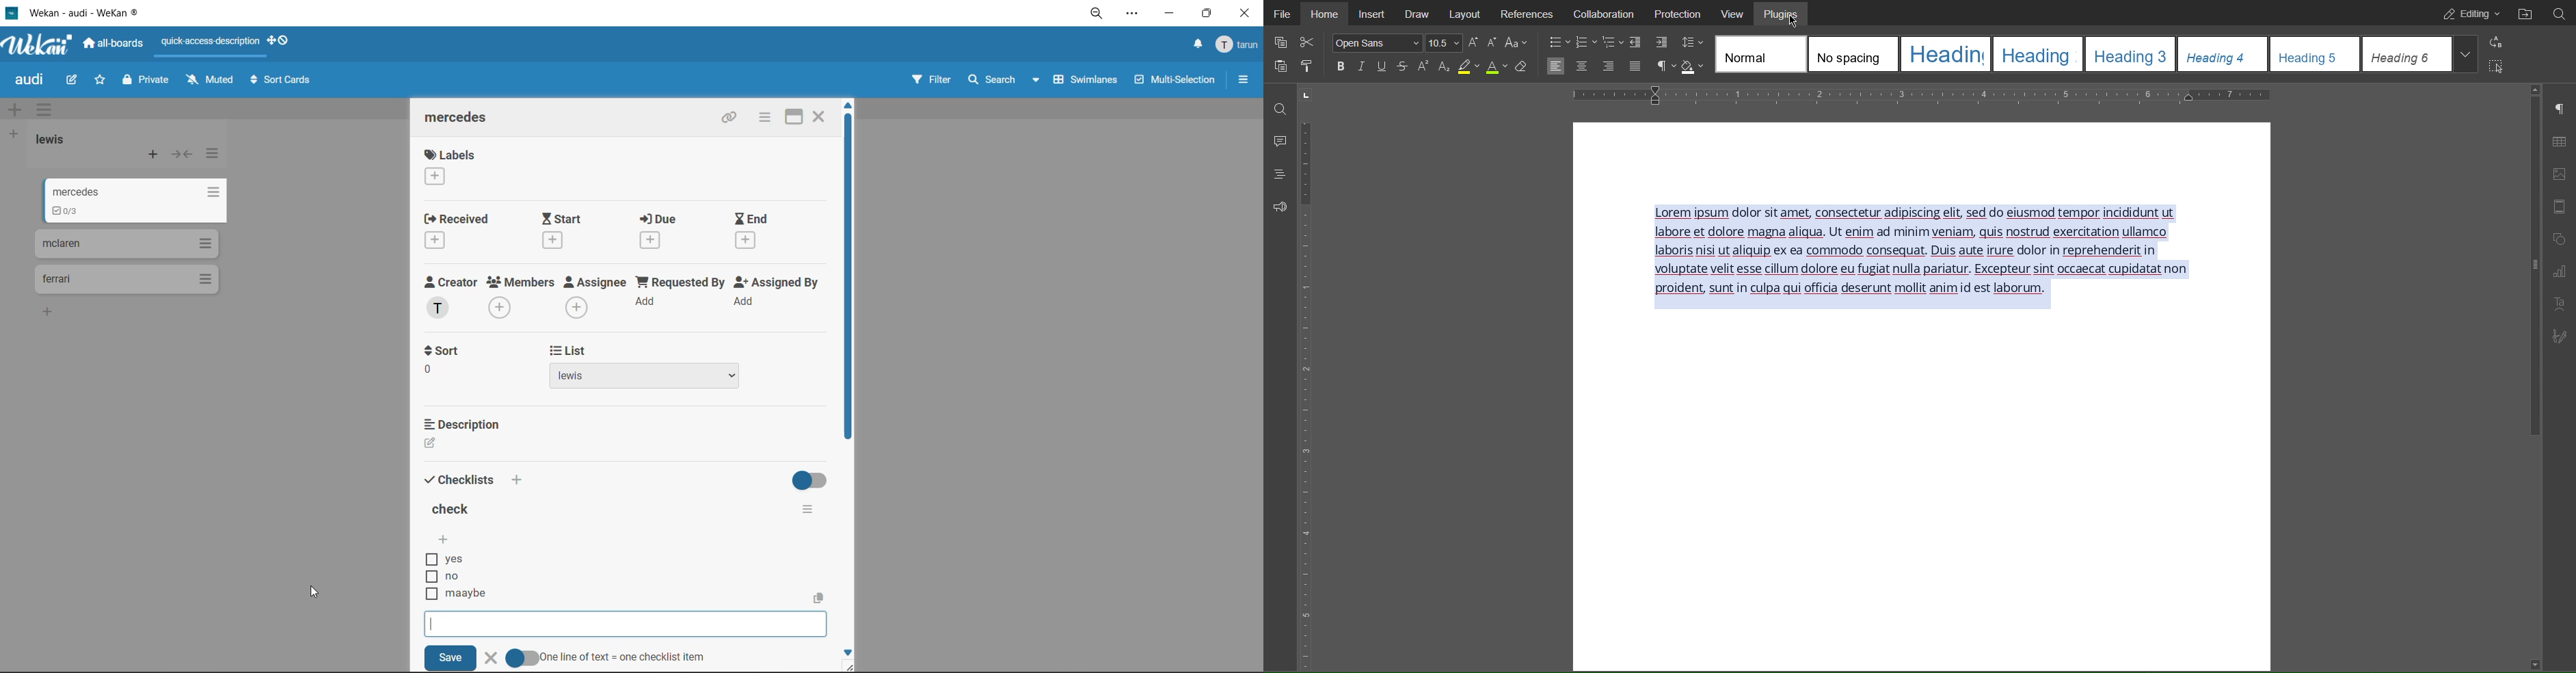  I want to click on creator, so click(450, 296).